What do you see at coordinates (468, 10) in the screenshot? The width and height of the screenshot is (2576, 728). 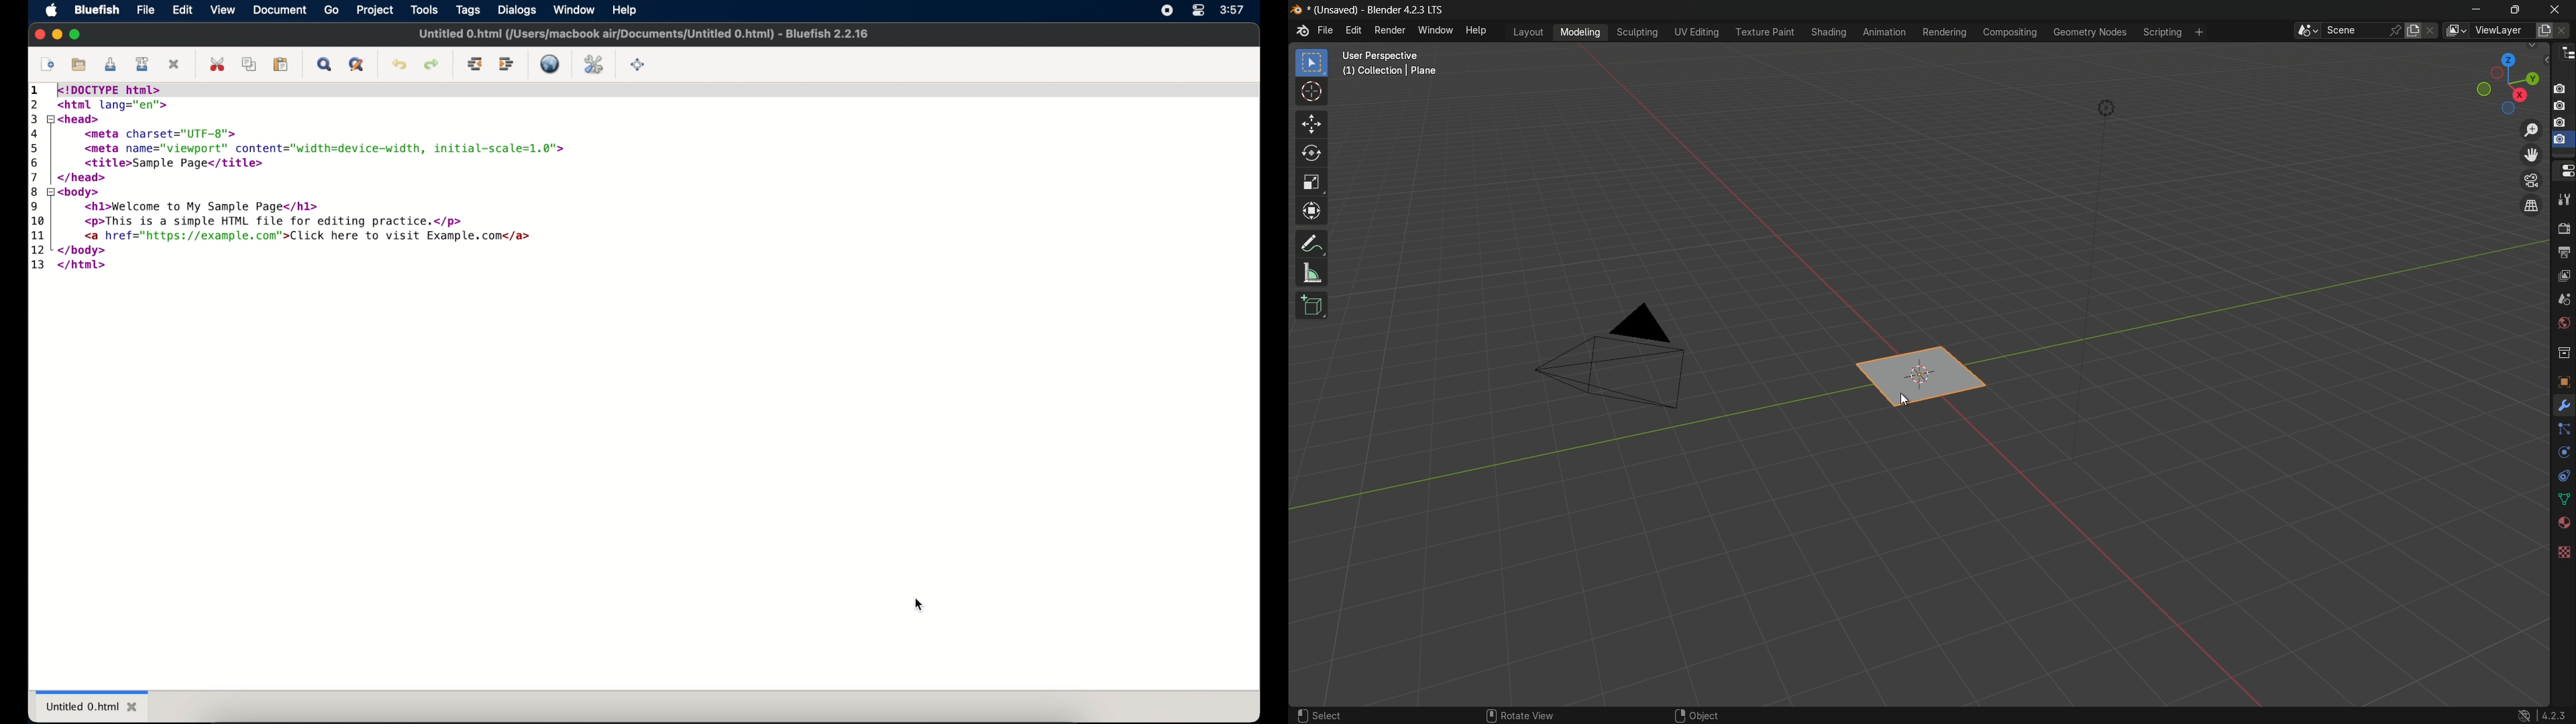 I see `tags` at bounding box center [468, 10].